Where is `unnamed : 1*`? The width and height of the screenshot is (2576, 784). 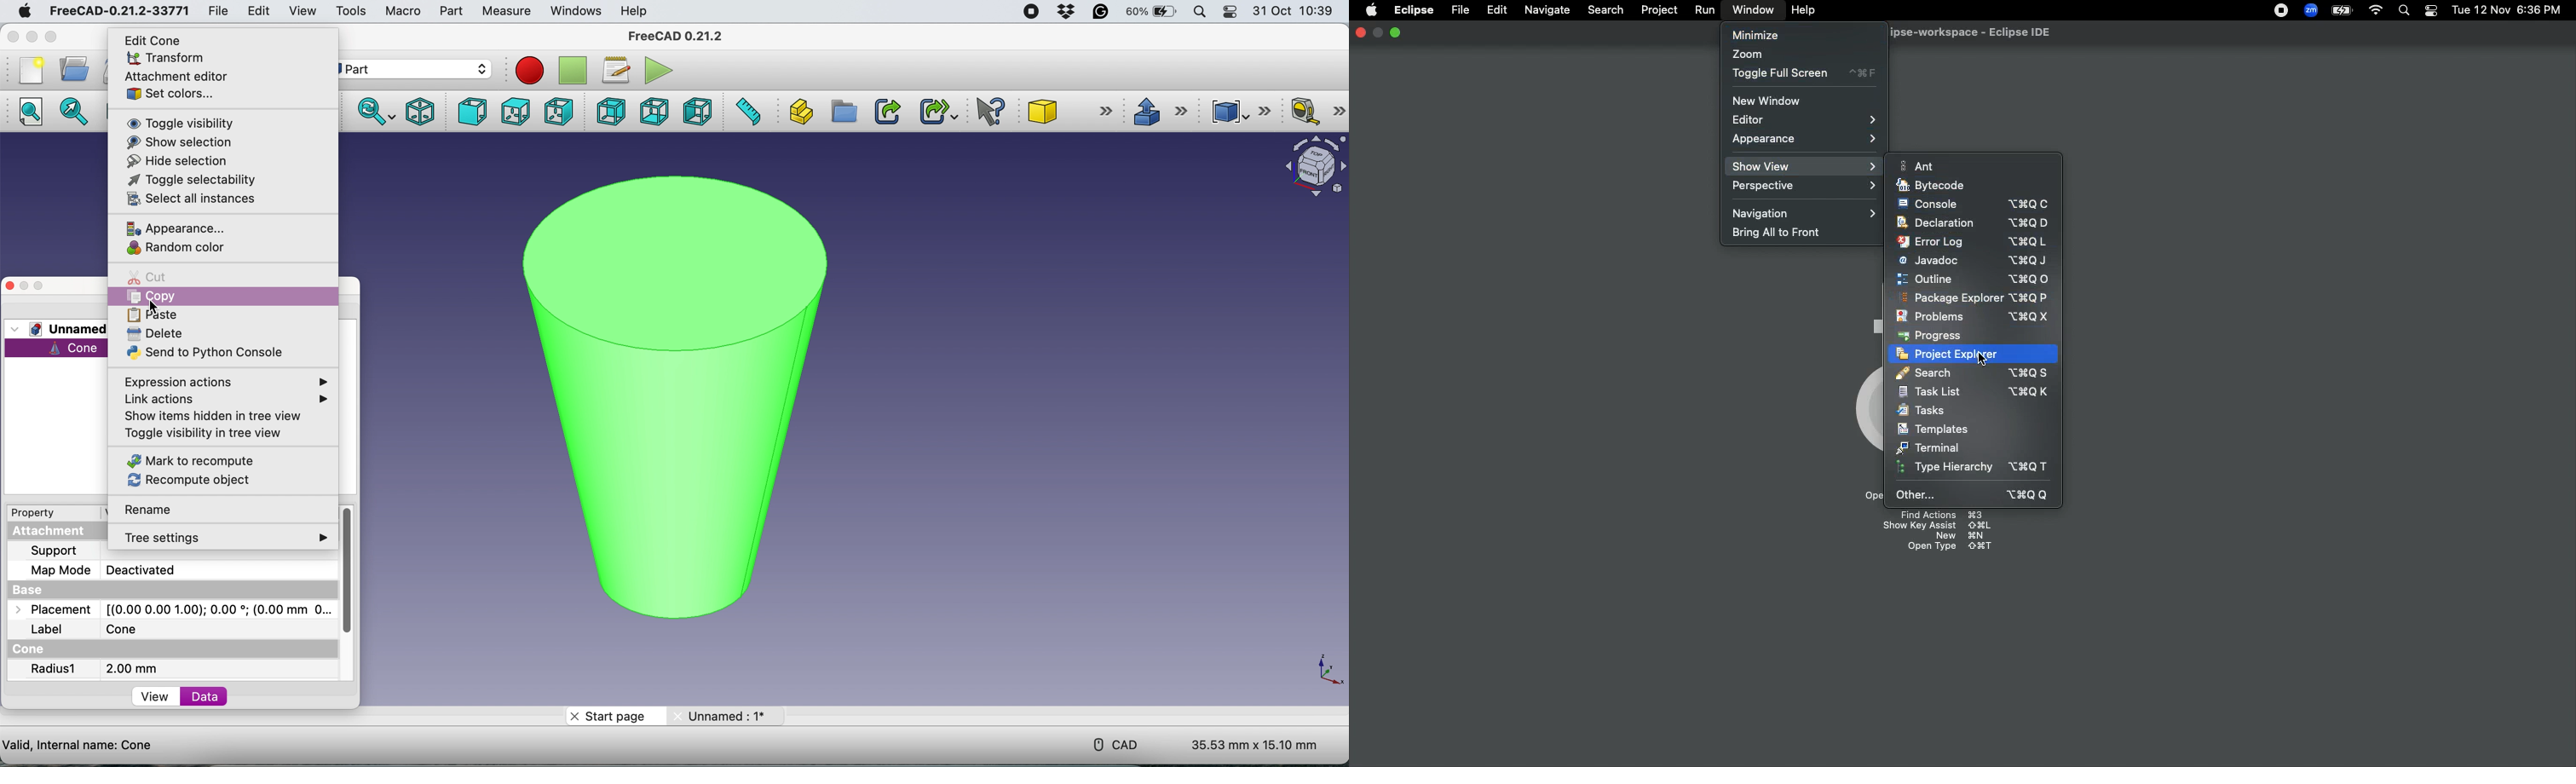 unnamed : 1* is located at coordinates (726, 714).